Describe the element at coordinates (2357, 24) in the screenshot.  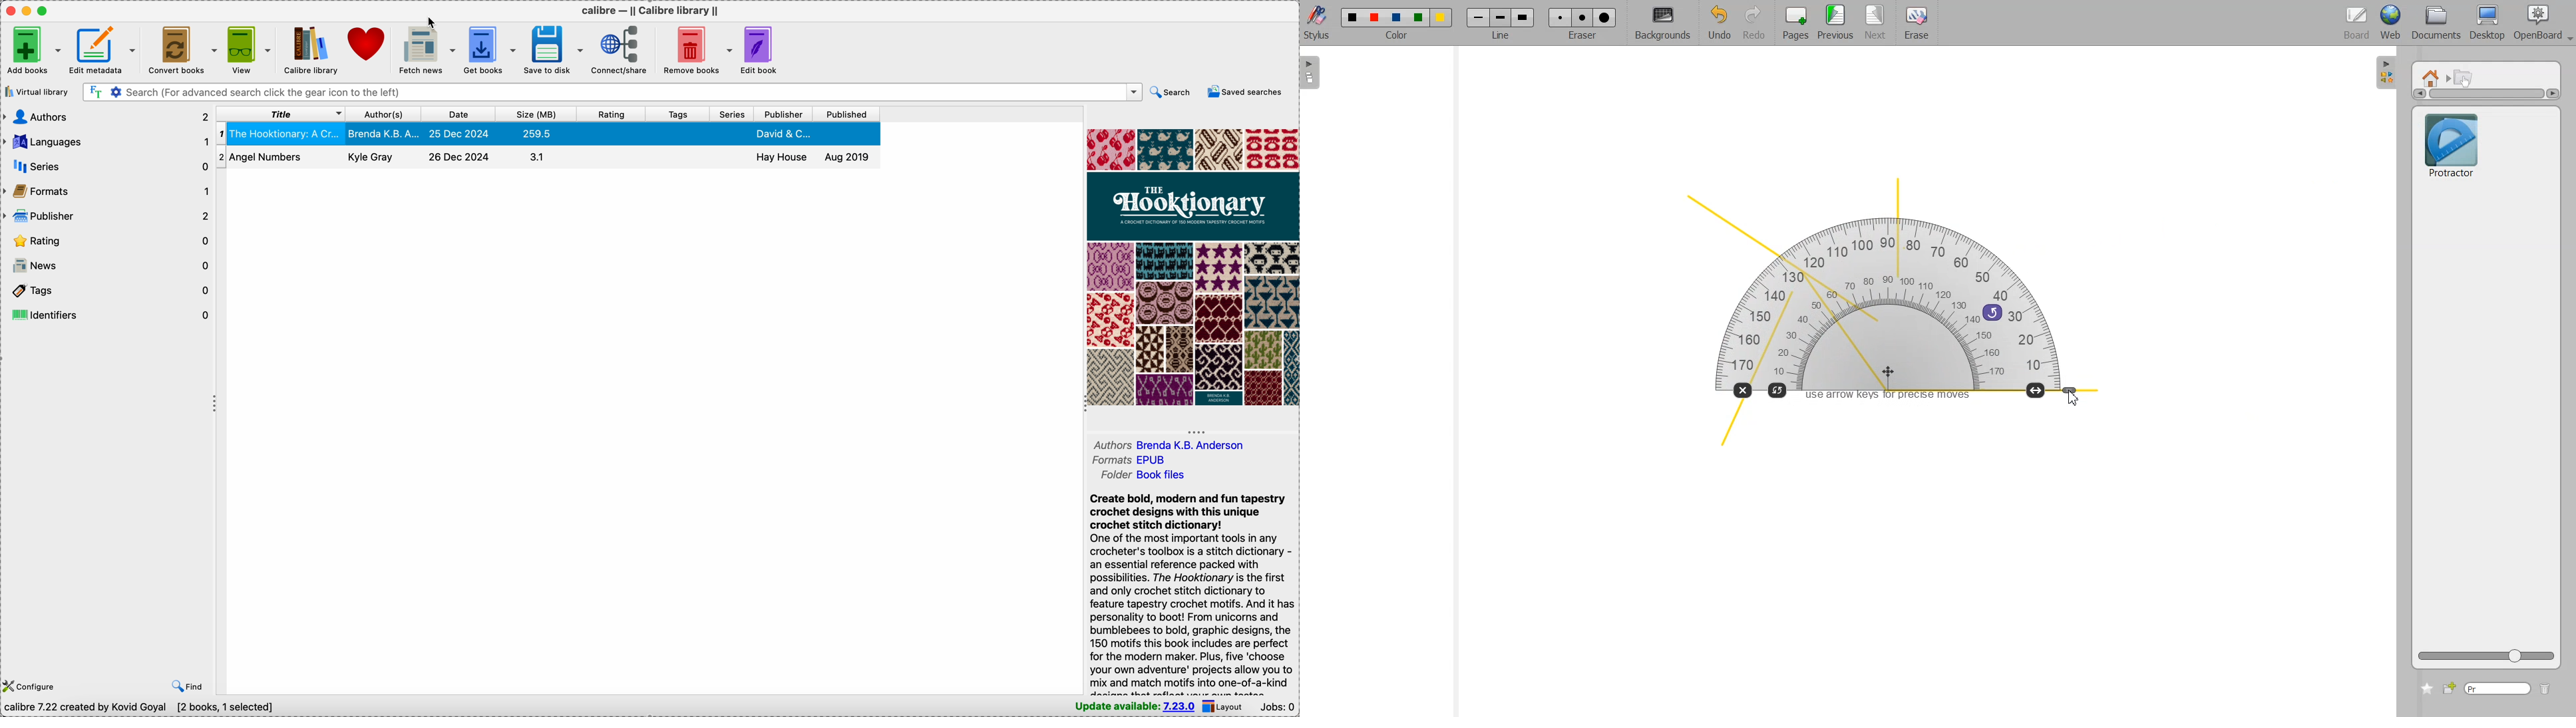
I see `Board` at that location.